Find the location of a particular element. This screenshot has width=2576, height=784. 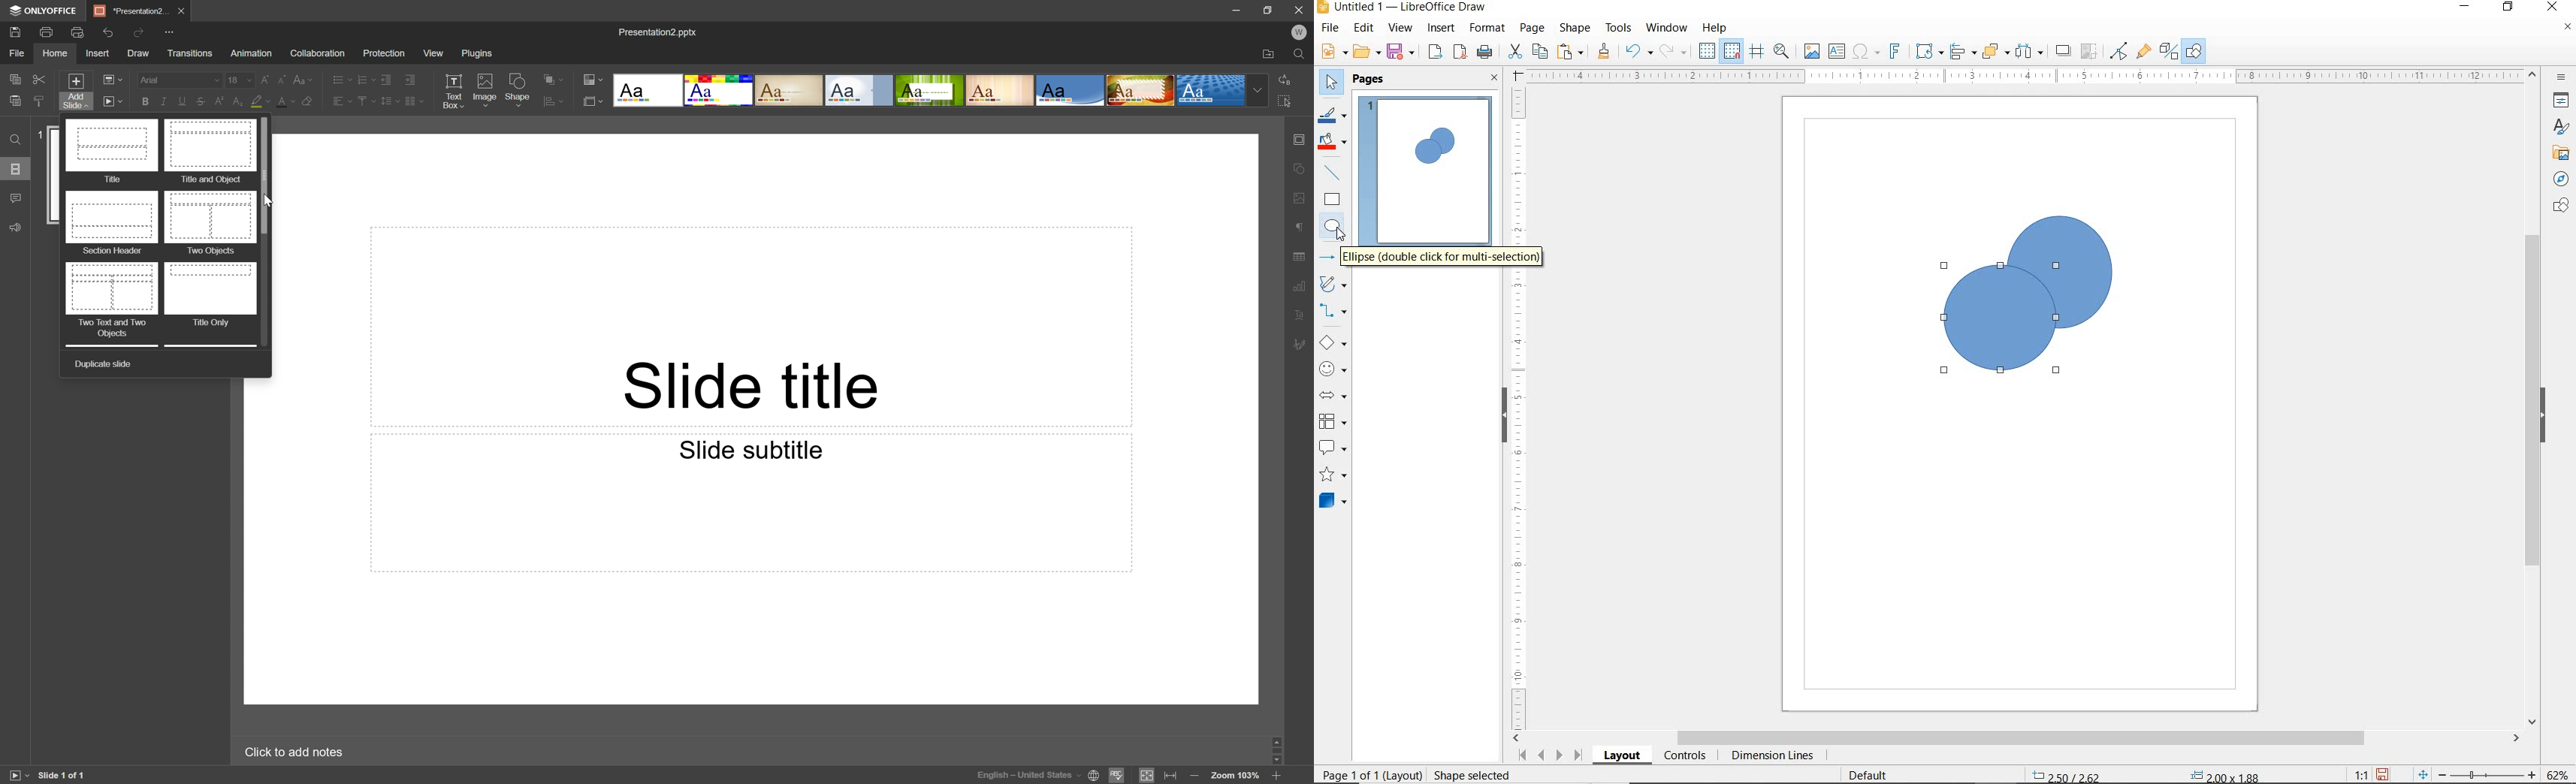

CROP IMAGE is located at coordinates (2088, 51).